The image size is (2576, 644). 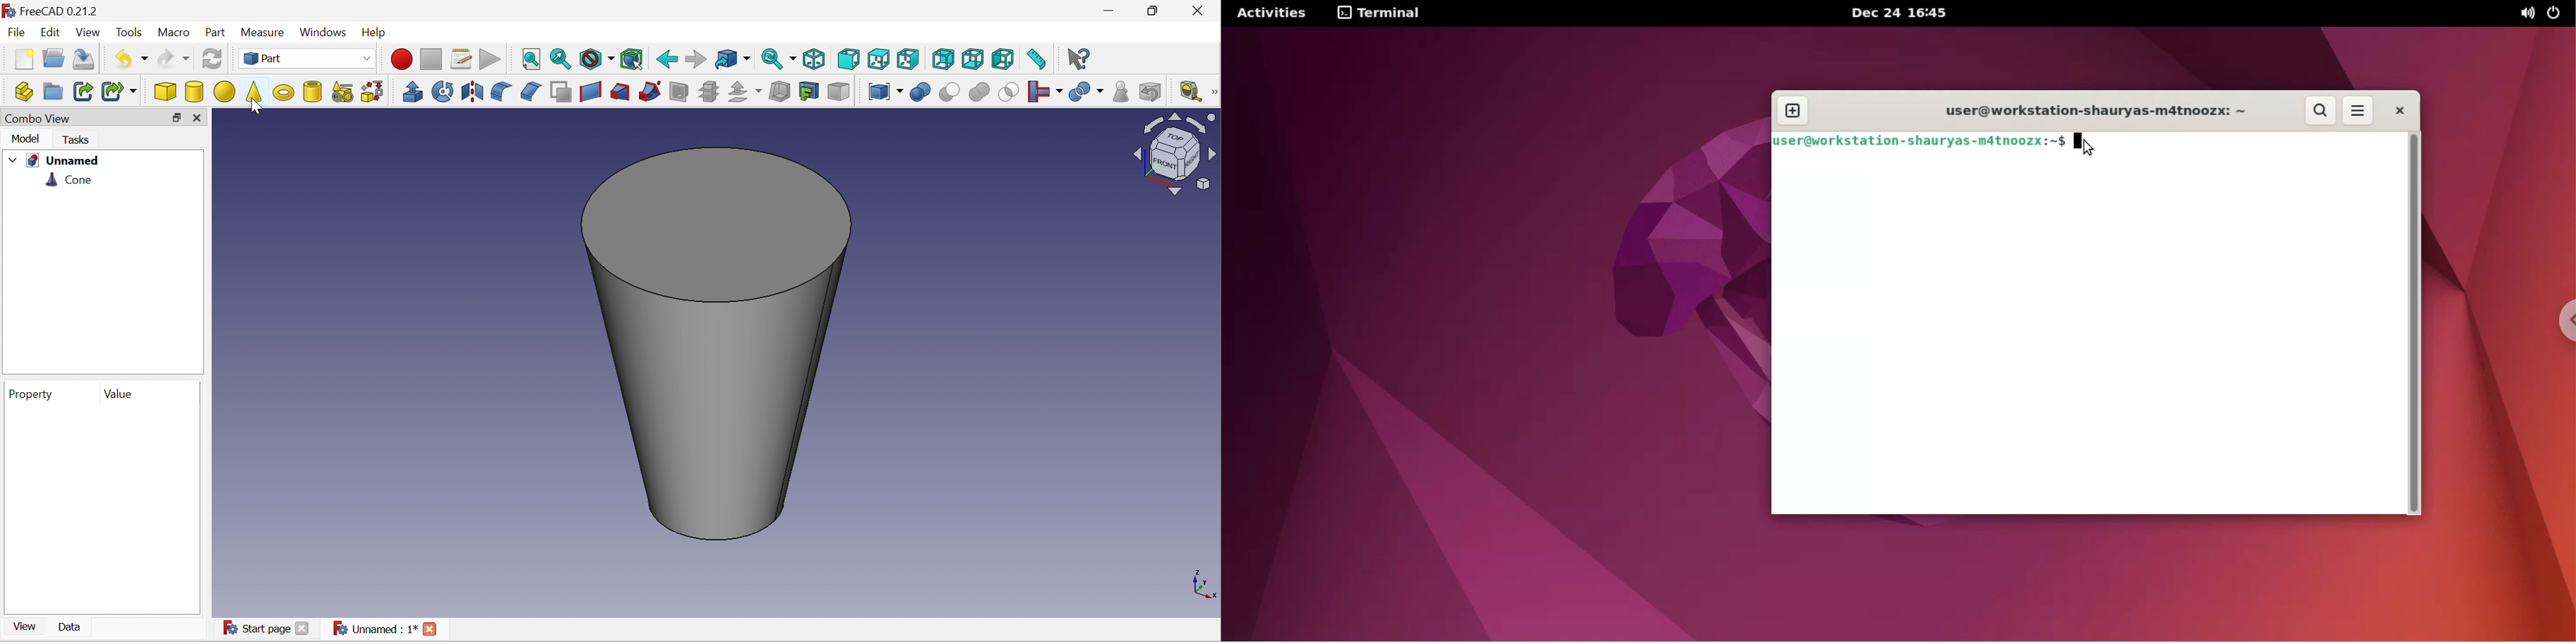 What do you see at coordinates (88, 32) in the screenshot?
I see `View` at bounding box center [88, 32].